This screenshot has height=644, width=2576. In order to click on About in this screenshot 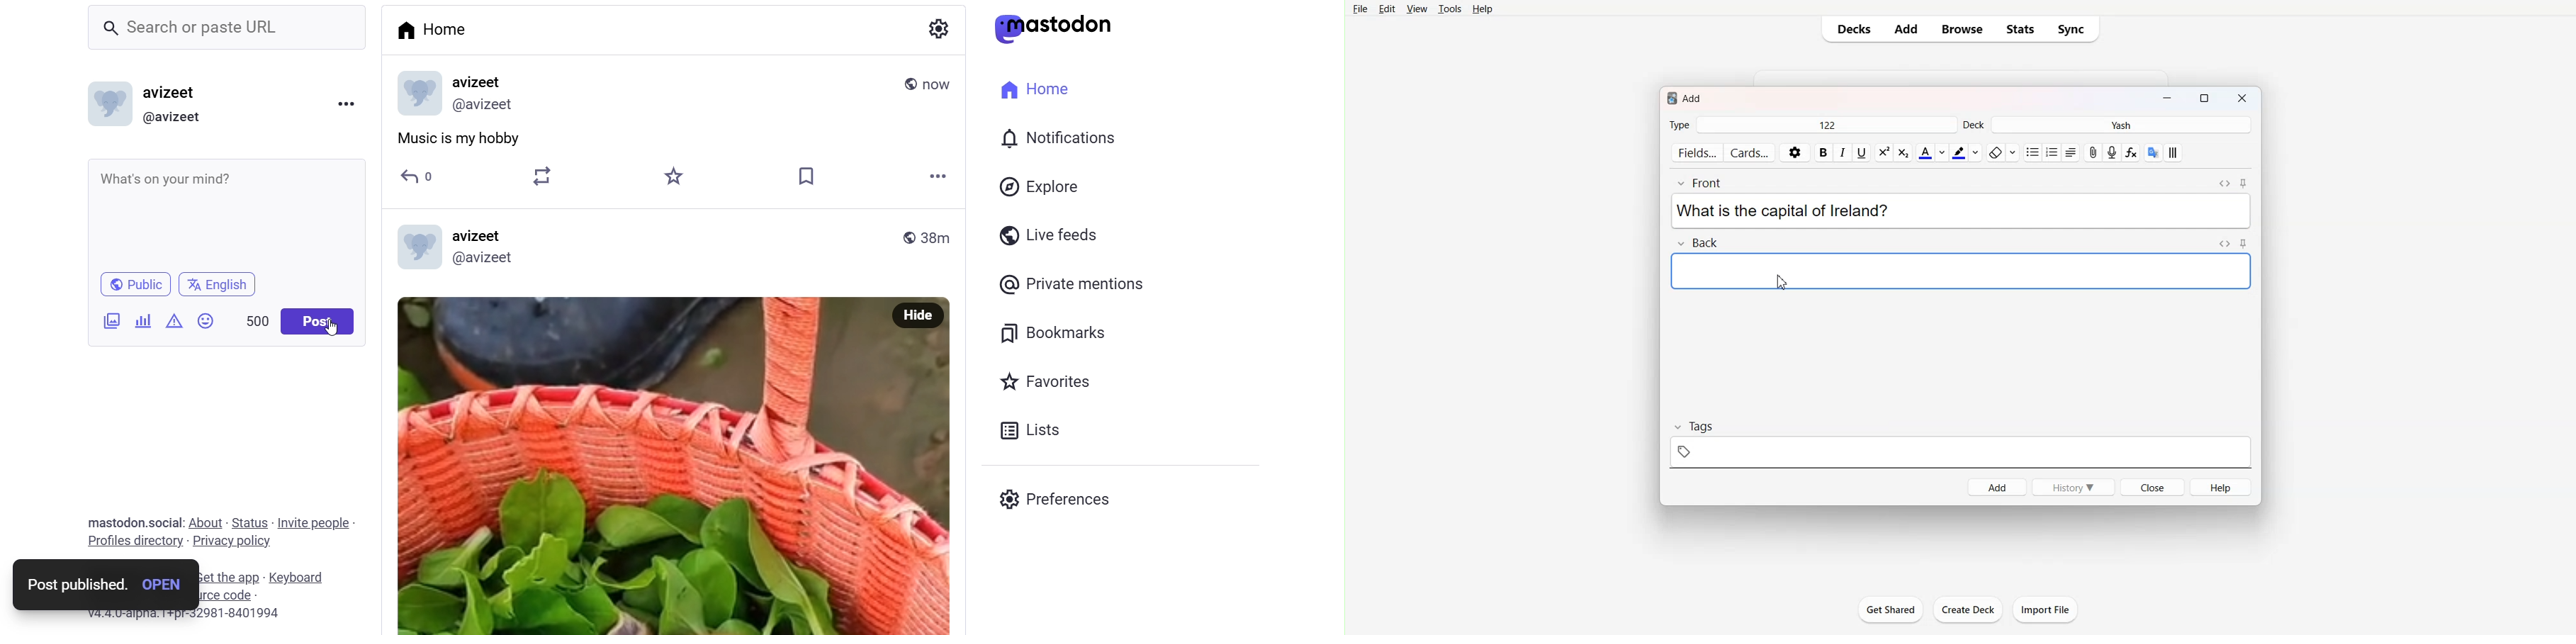, I will do `click(205, 522)`.